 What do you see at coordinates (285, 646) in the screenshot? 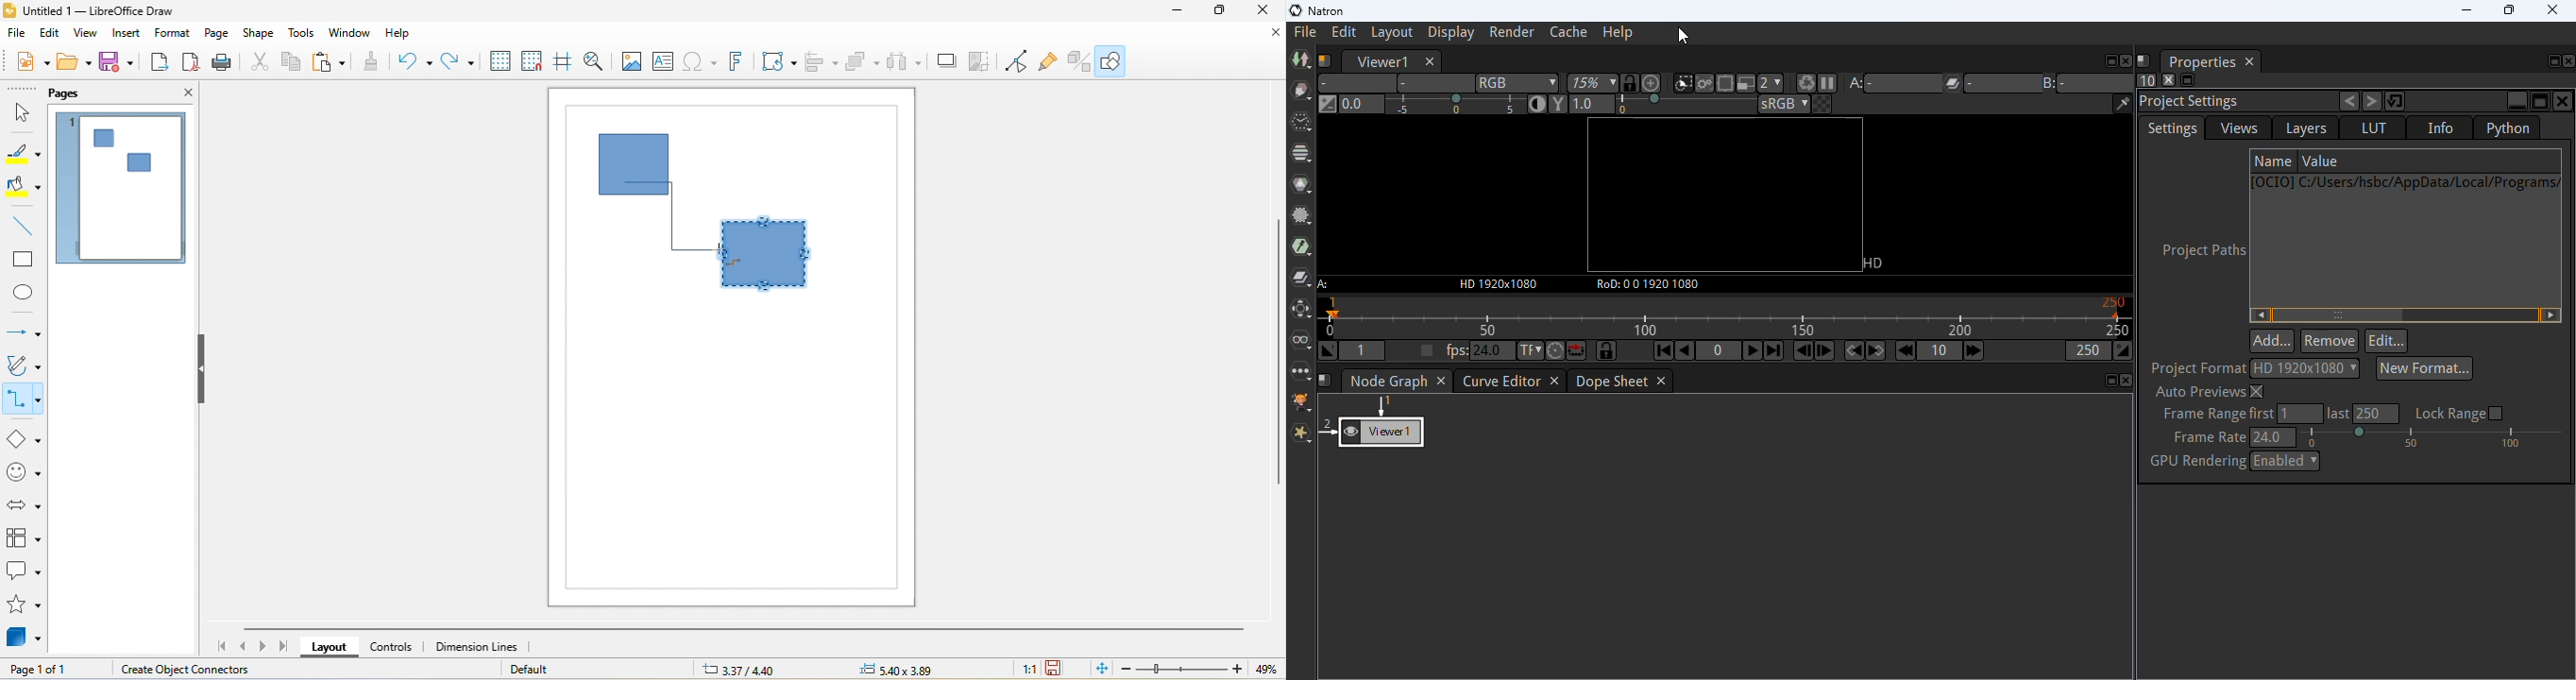
I see `scroll to last page` at bounding box center [285, 646].